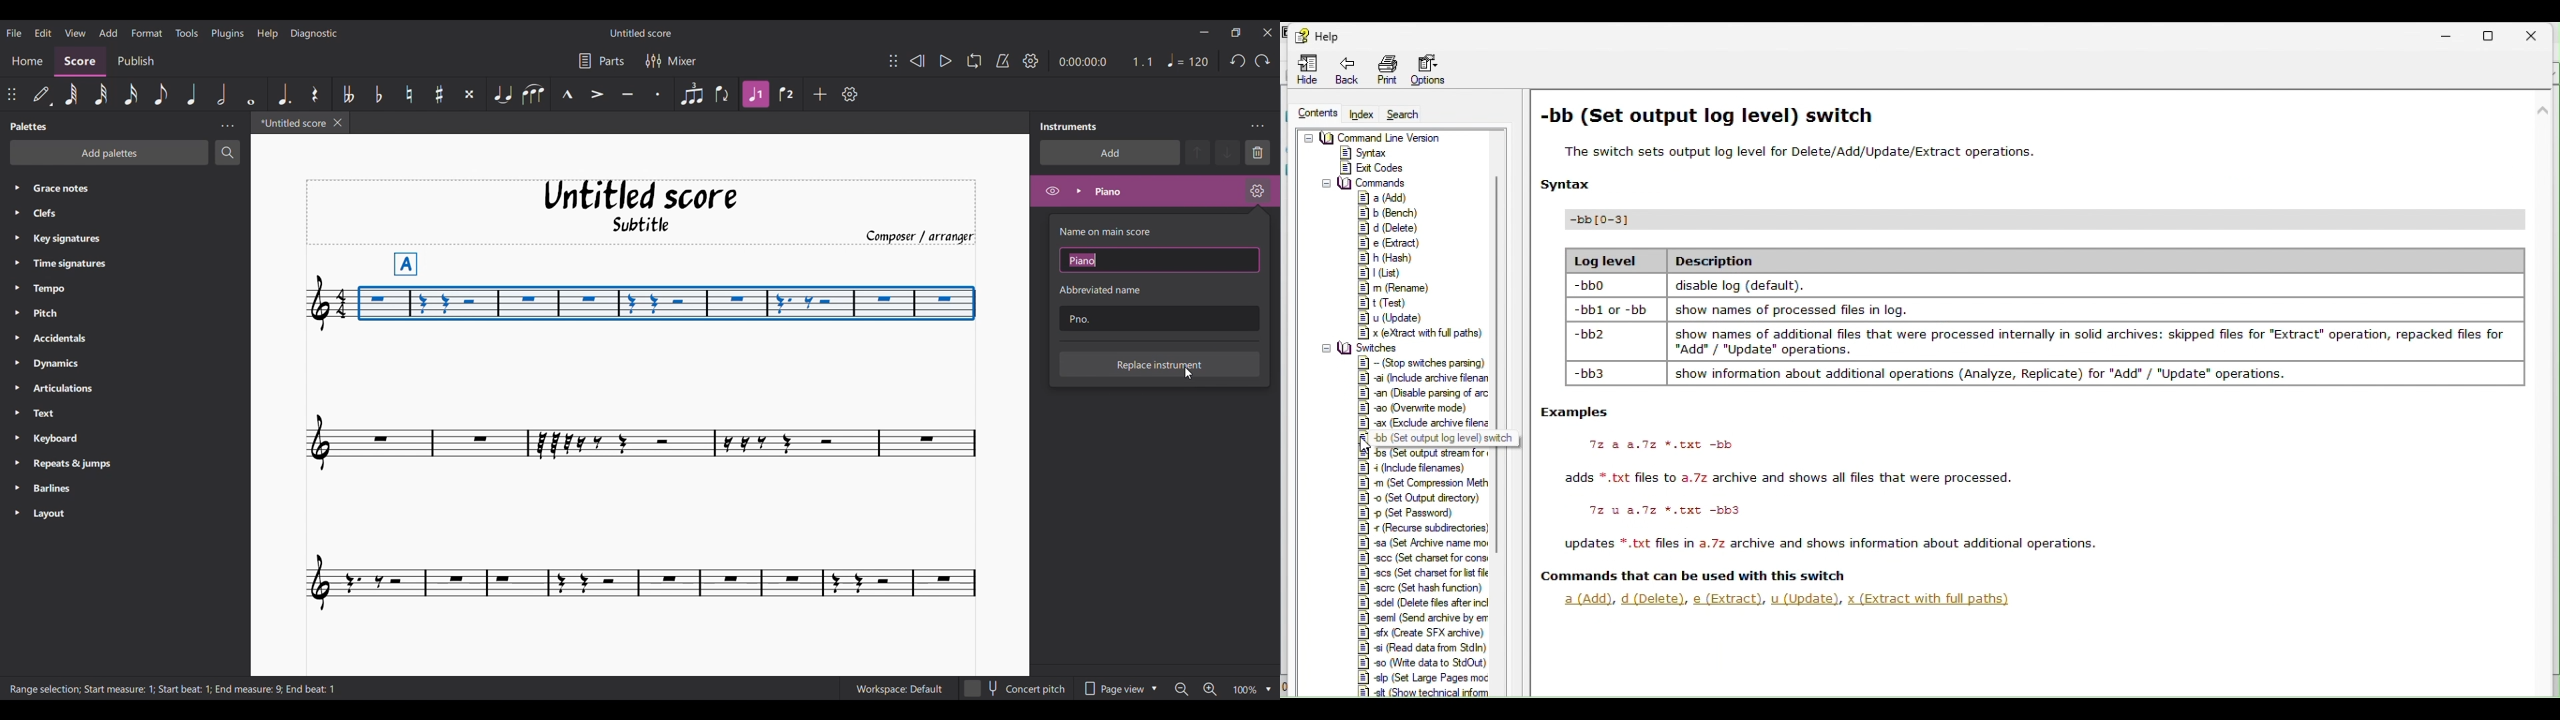 This screenshot has width=2576, height=728. What do you see at coordinates (221, 94) in the screenshot?
I see `Half note` at bounding box center [221, 94].